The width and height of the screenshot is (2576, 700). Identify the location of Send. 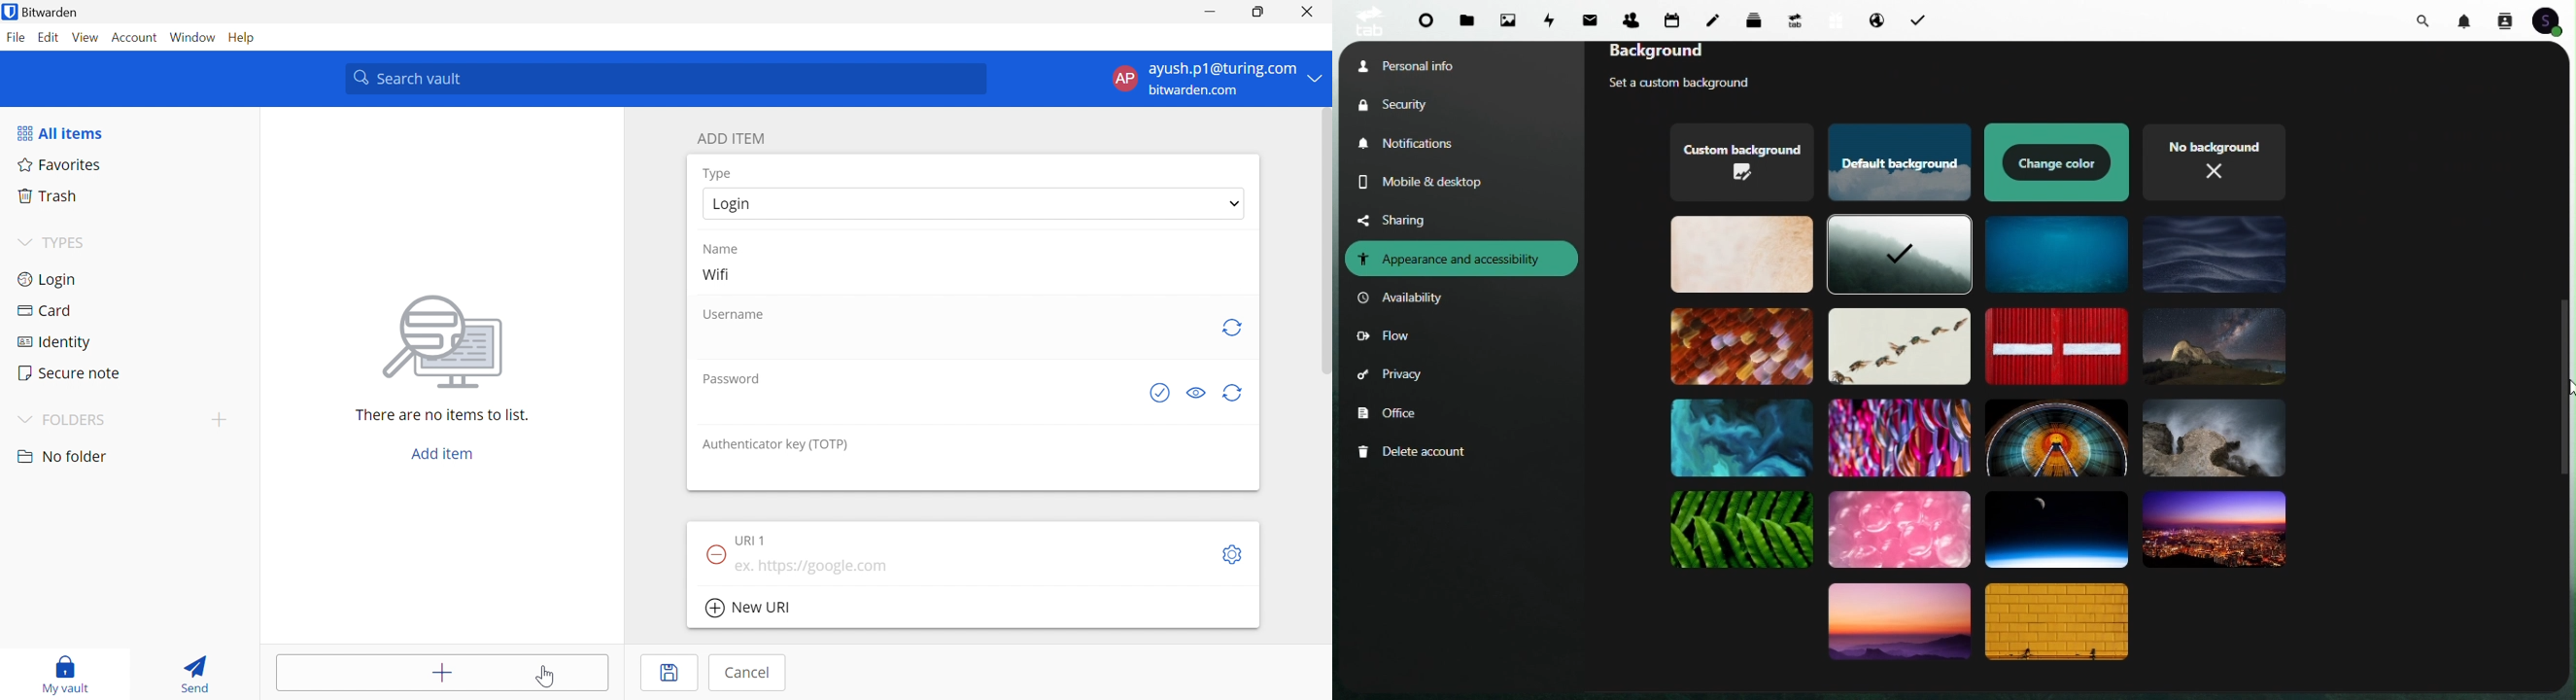
(191, 671).